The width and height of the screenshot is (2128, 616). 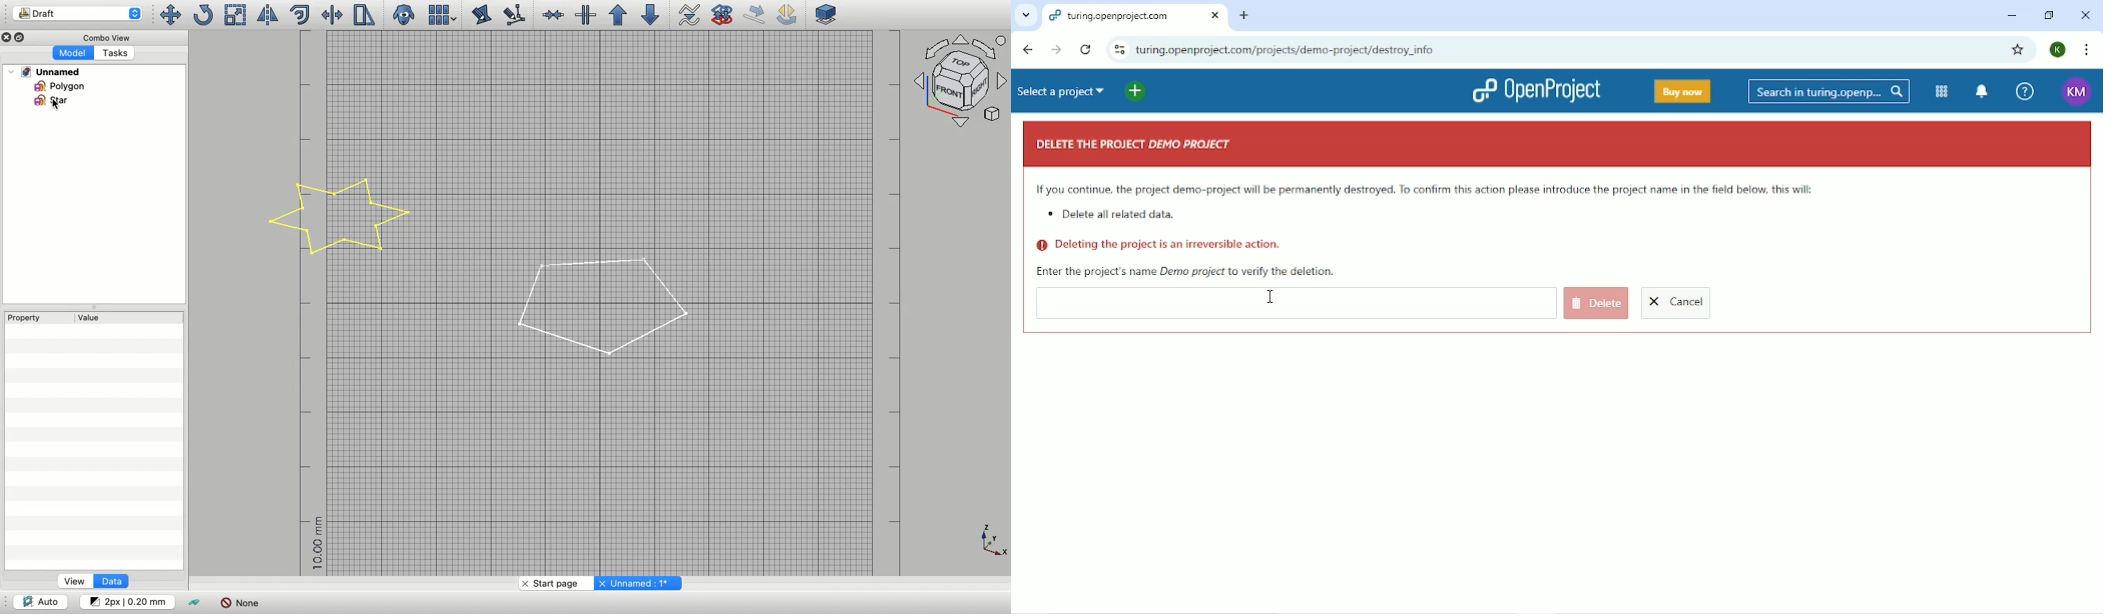 What do you see at coordinates (126, 601) in the screenshot?
I see `Change default style for new objects` at bounding box center [126, 601].